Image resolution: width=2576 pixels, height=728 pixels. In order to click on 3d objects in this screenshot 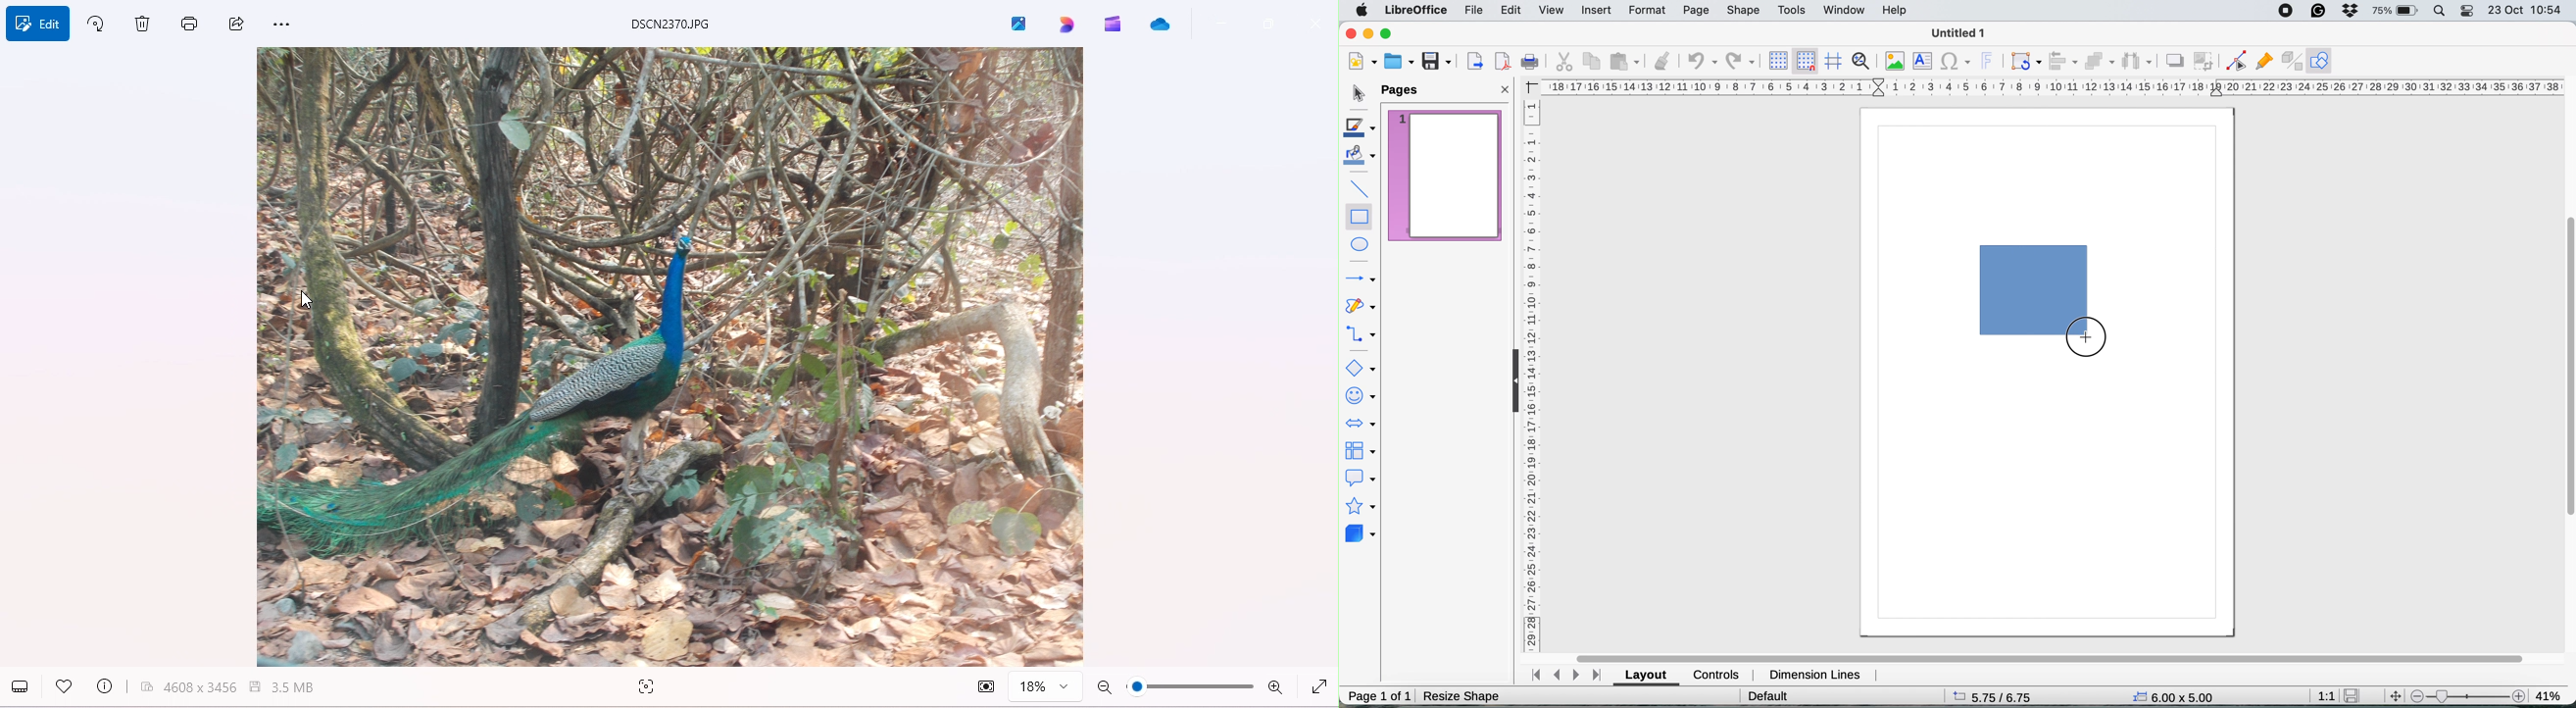, I will do `click(1361, 536)`.